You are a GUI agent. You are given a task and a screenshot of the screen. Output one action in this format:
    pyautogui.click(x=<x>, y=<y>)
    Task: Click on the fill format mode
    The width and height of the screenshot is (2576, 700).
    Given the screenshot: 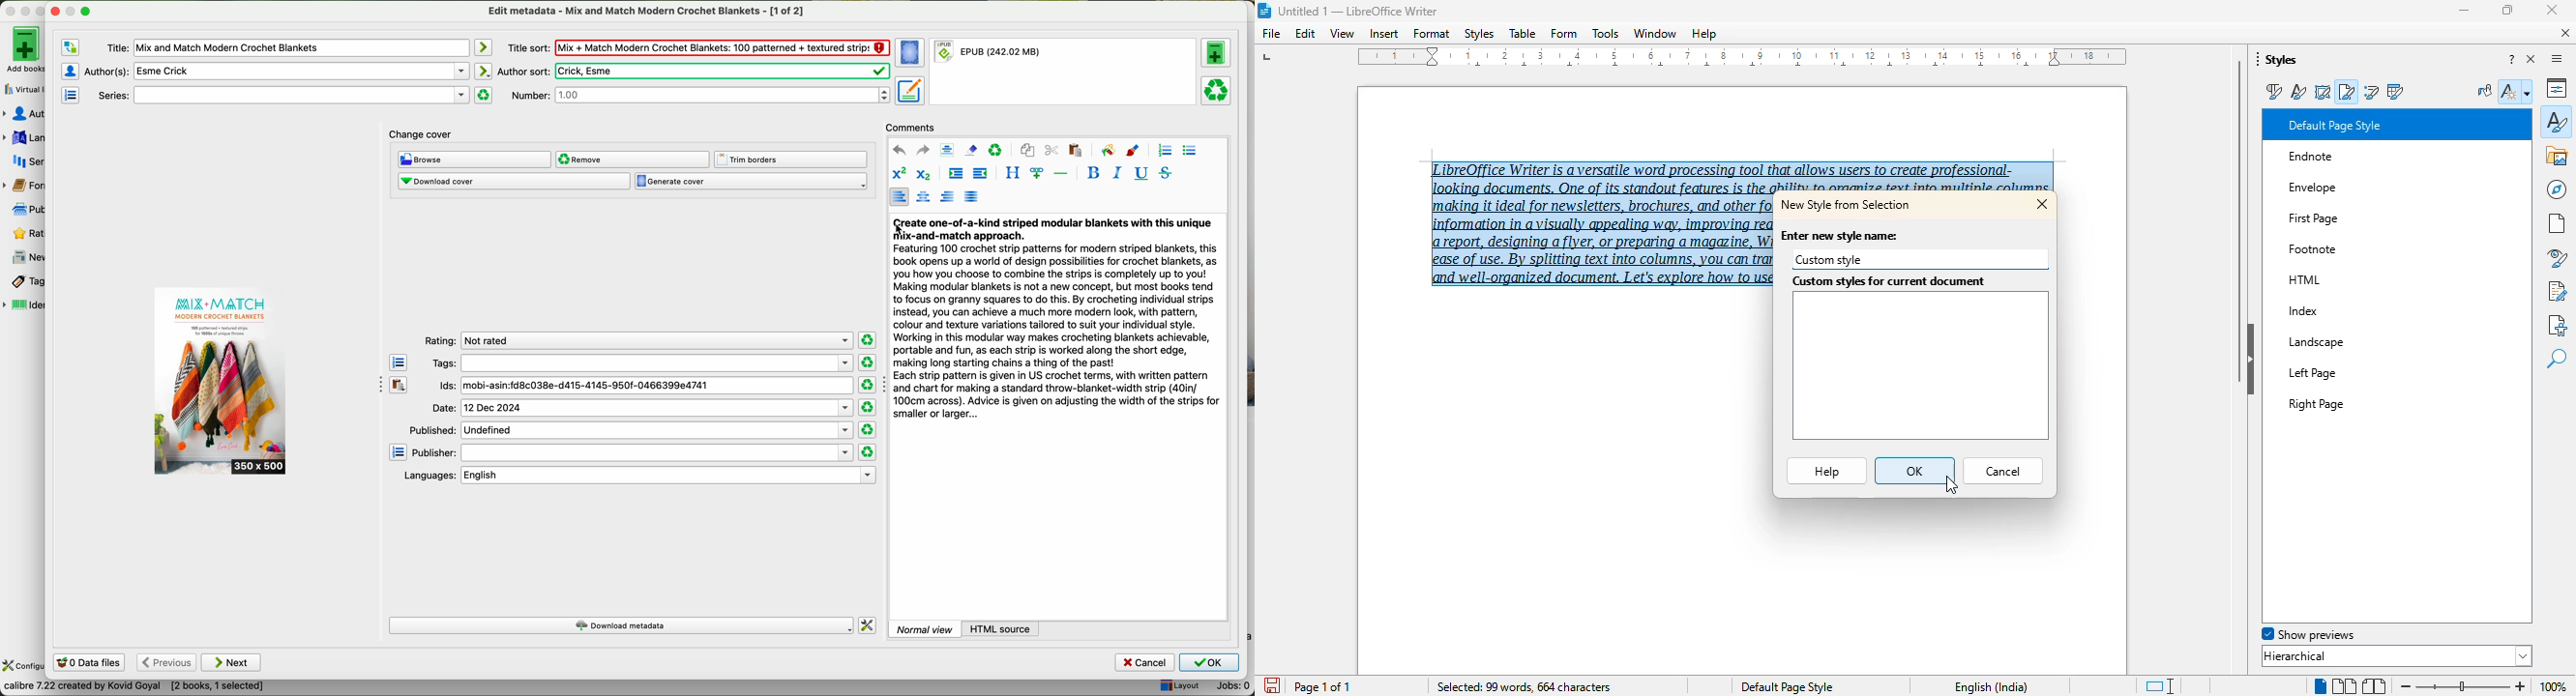 What is the action you would take?
    pyautogui.click(x=2485, y=91)
    